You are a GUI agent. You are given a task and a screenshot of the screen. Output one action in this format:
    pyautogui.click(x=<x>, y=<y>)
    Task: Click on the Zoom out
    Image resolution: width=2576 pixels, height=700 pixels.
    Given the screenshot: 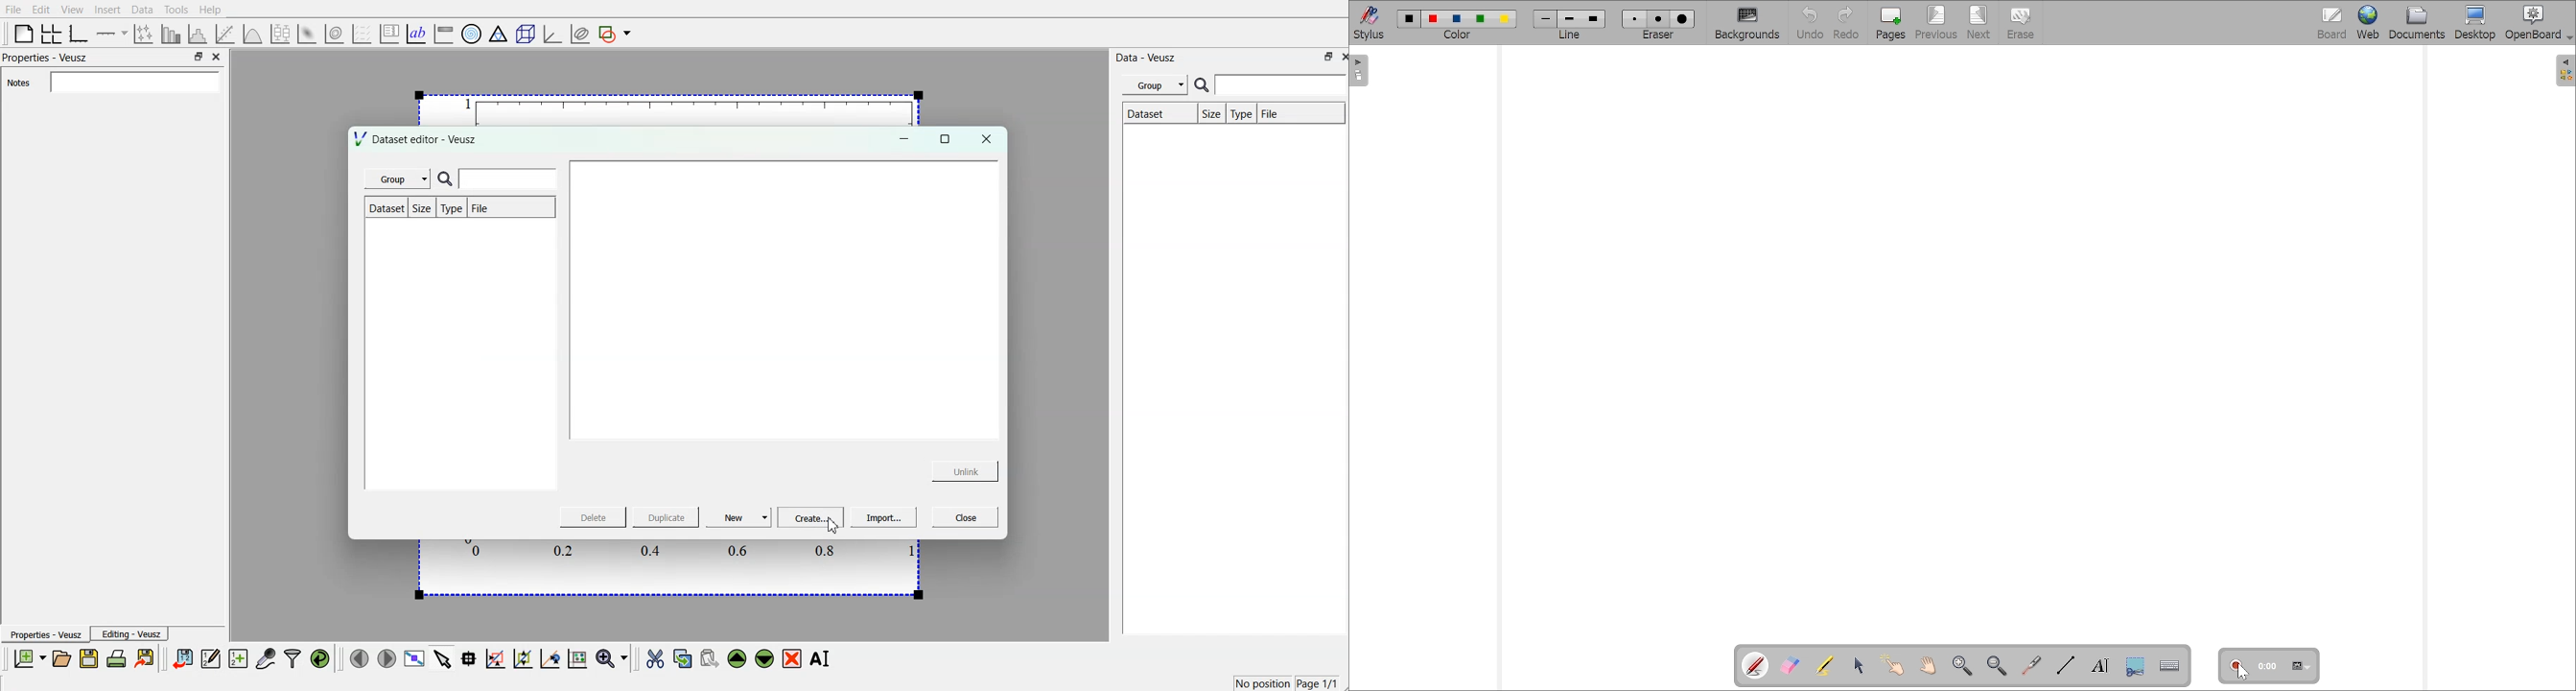 What is the action you would take?
    pyautogui.click(x=1996, y=666)
    